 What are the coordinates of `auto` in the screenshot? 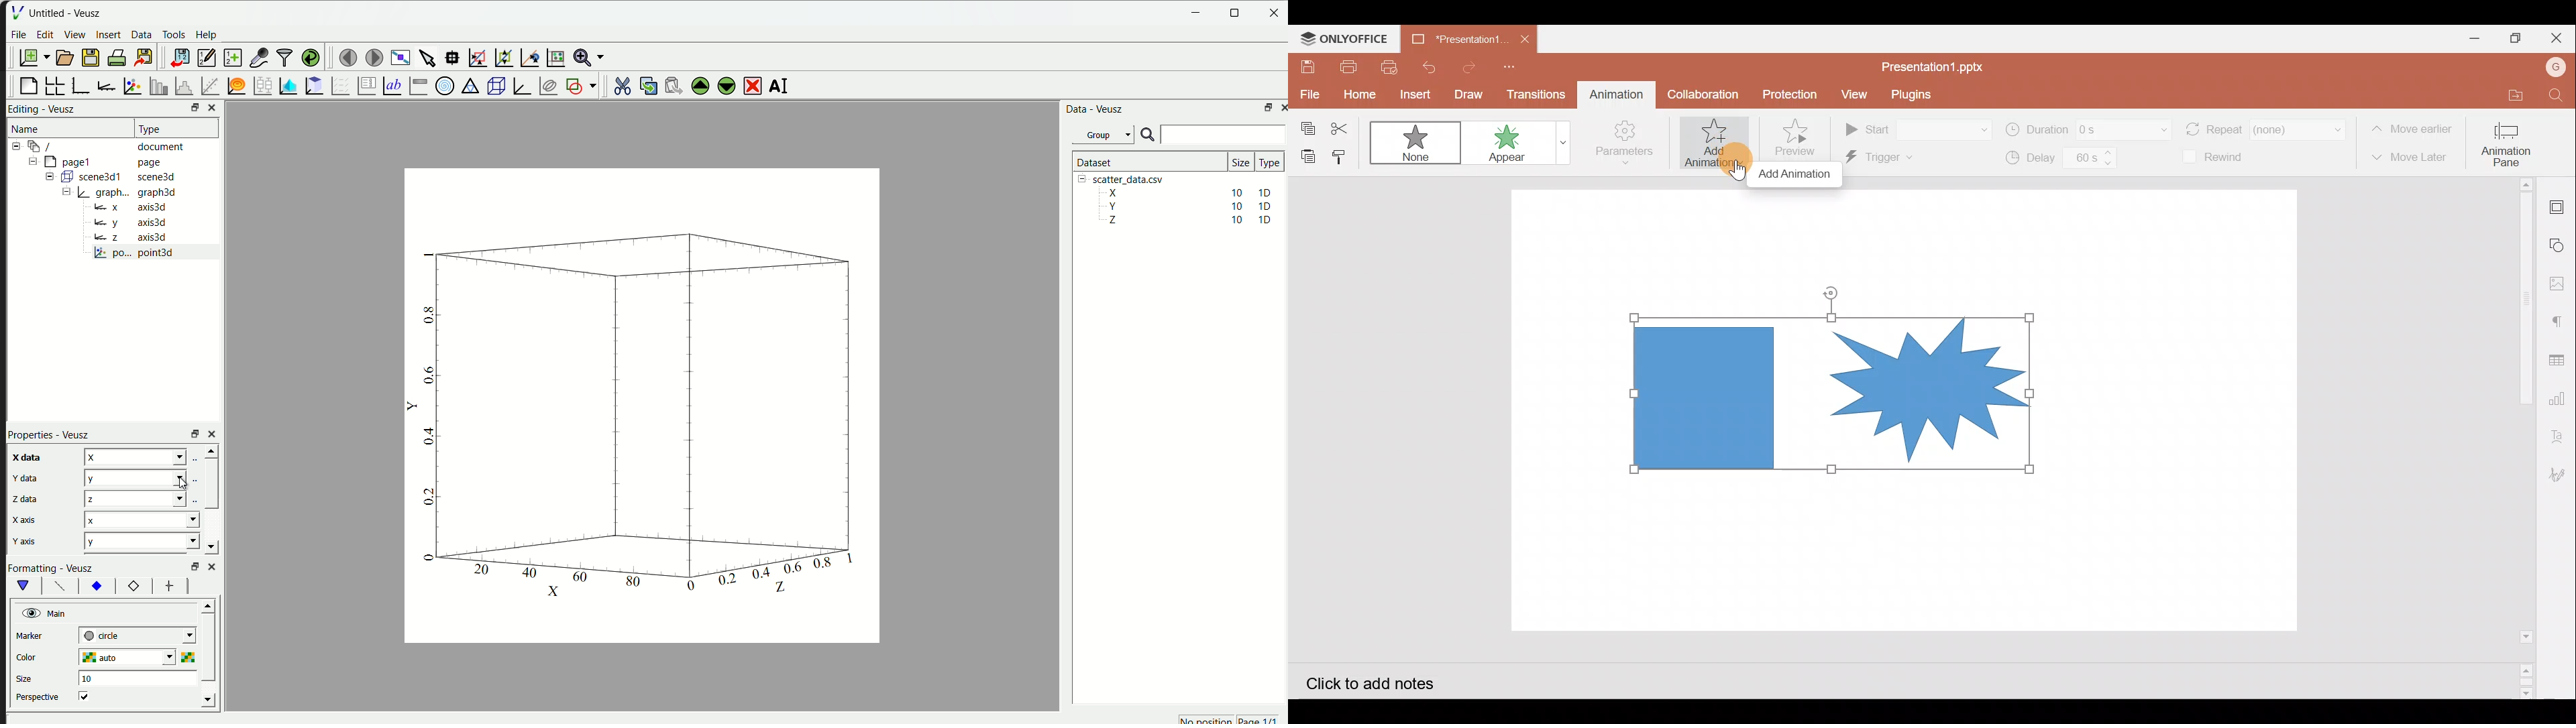 It's located at (136, 658).